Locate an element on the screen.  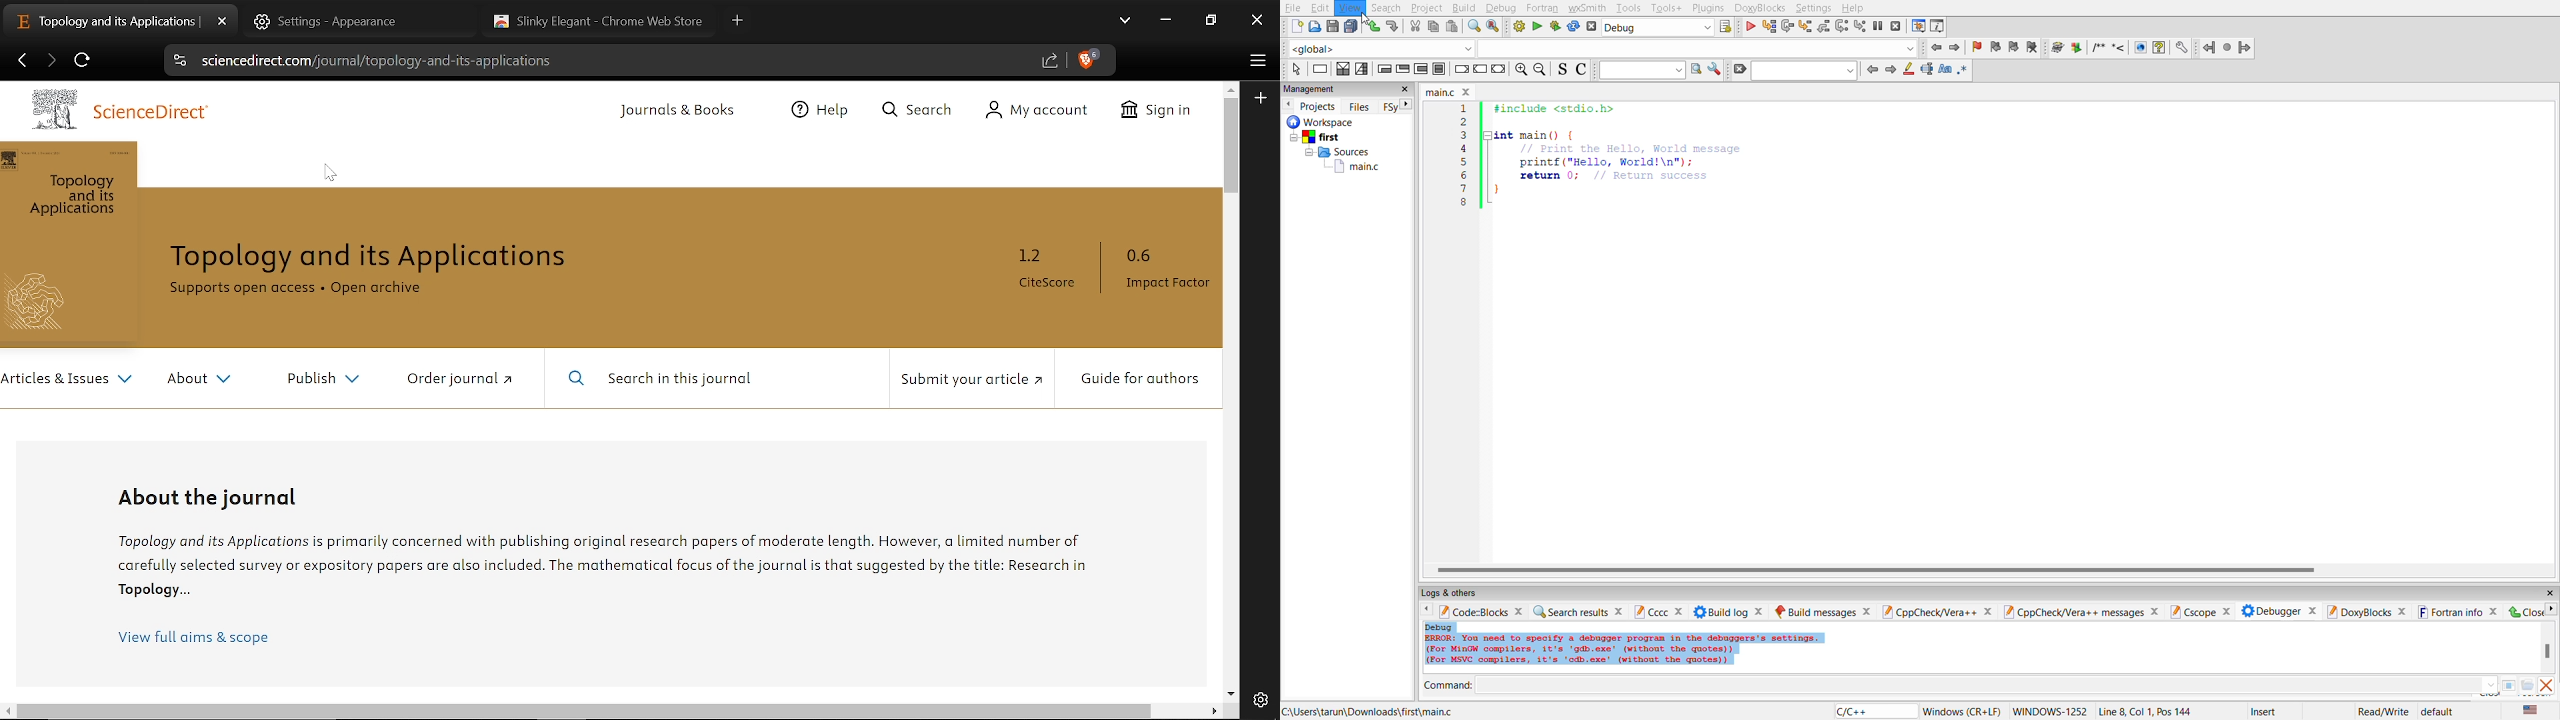
search results is located at coordinates (1576, 609).